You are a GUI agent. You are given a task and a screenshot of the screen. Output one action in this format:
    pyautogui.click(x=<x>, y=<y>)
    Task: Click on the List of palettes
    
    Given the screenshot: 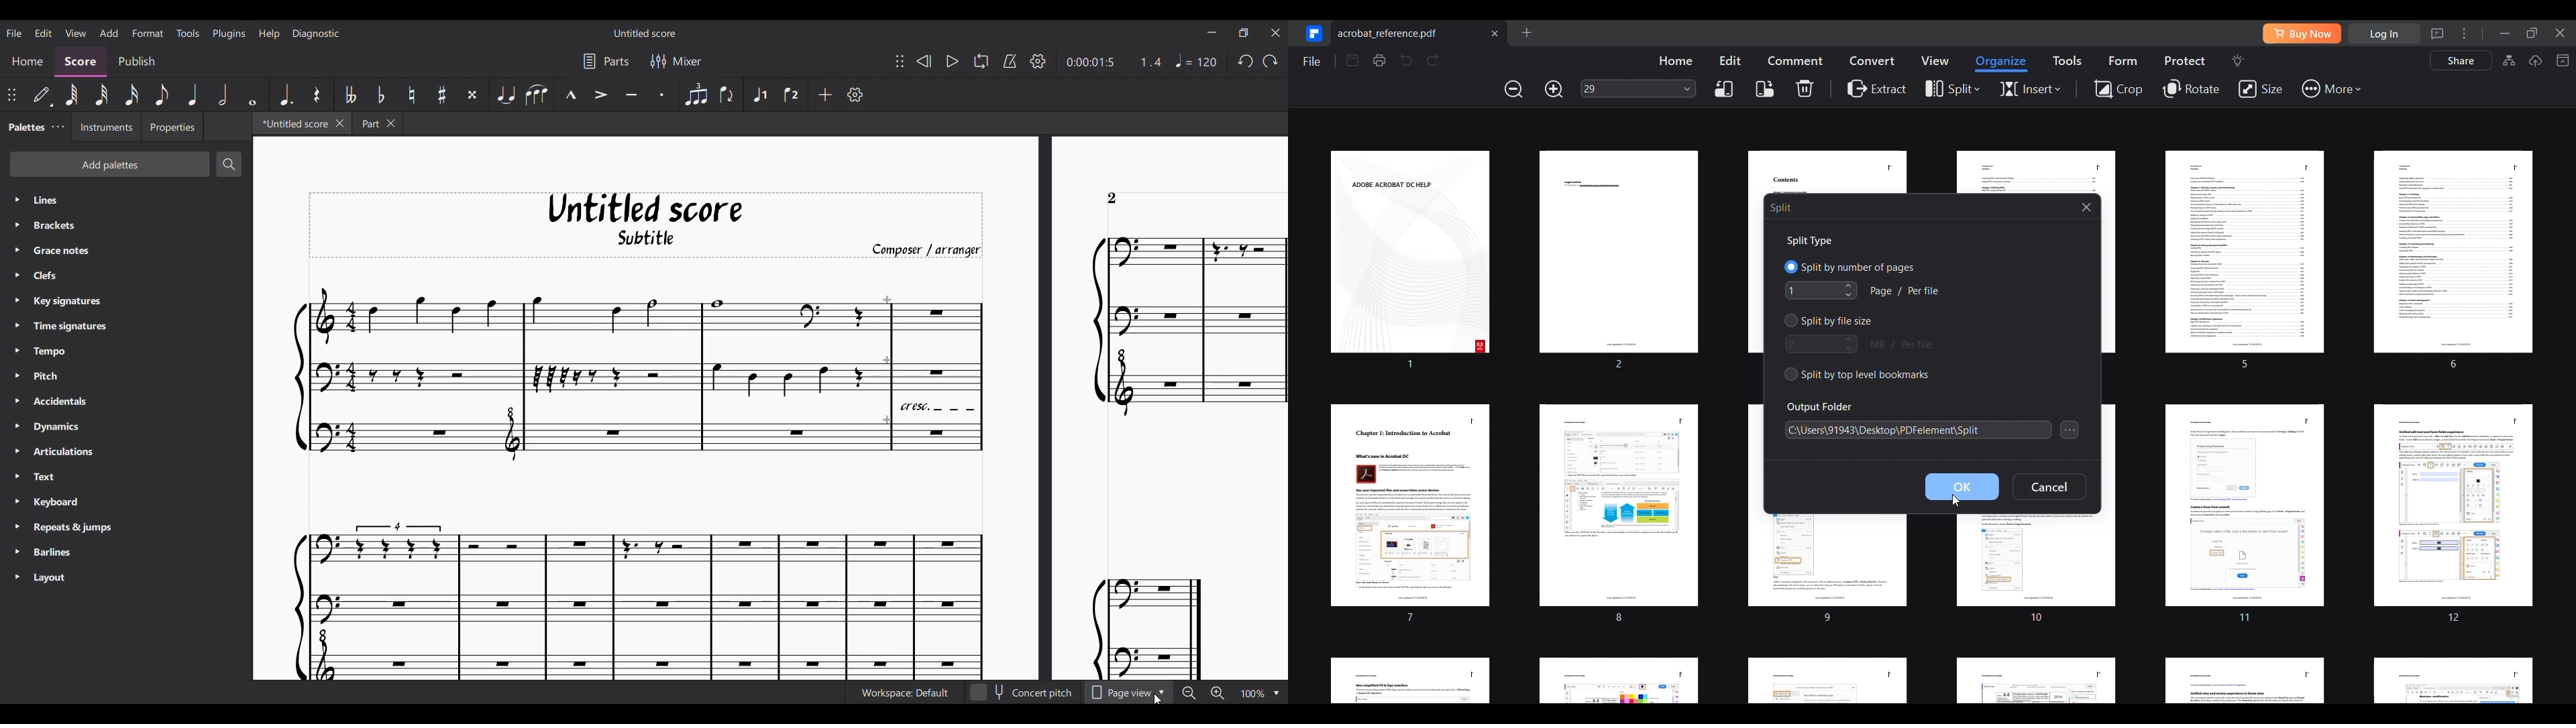 What is the action you would take?
    pyautogui.click(x=140, y=390)
    